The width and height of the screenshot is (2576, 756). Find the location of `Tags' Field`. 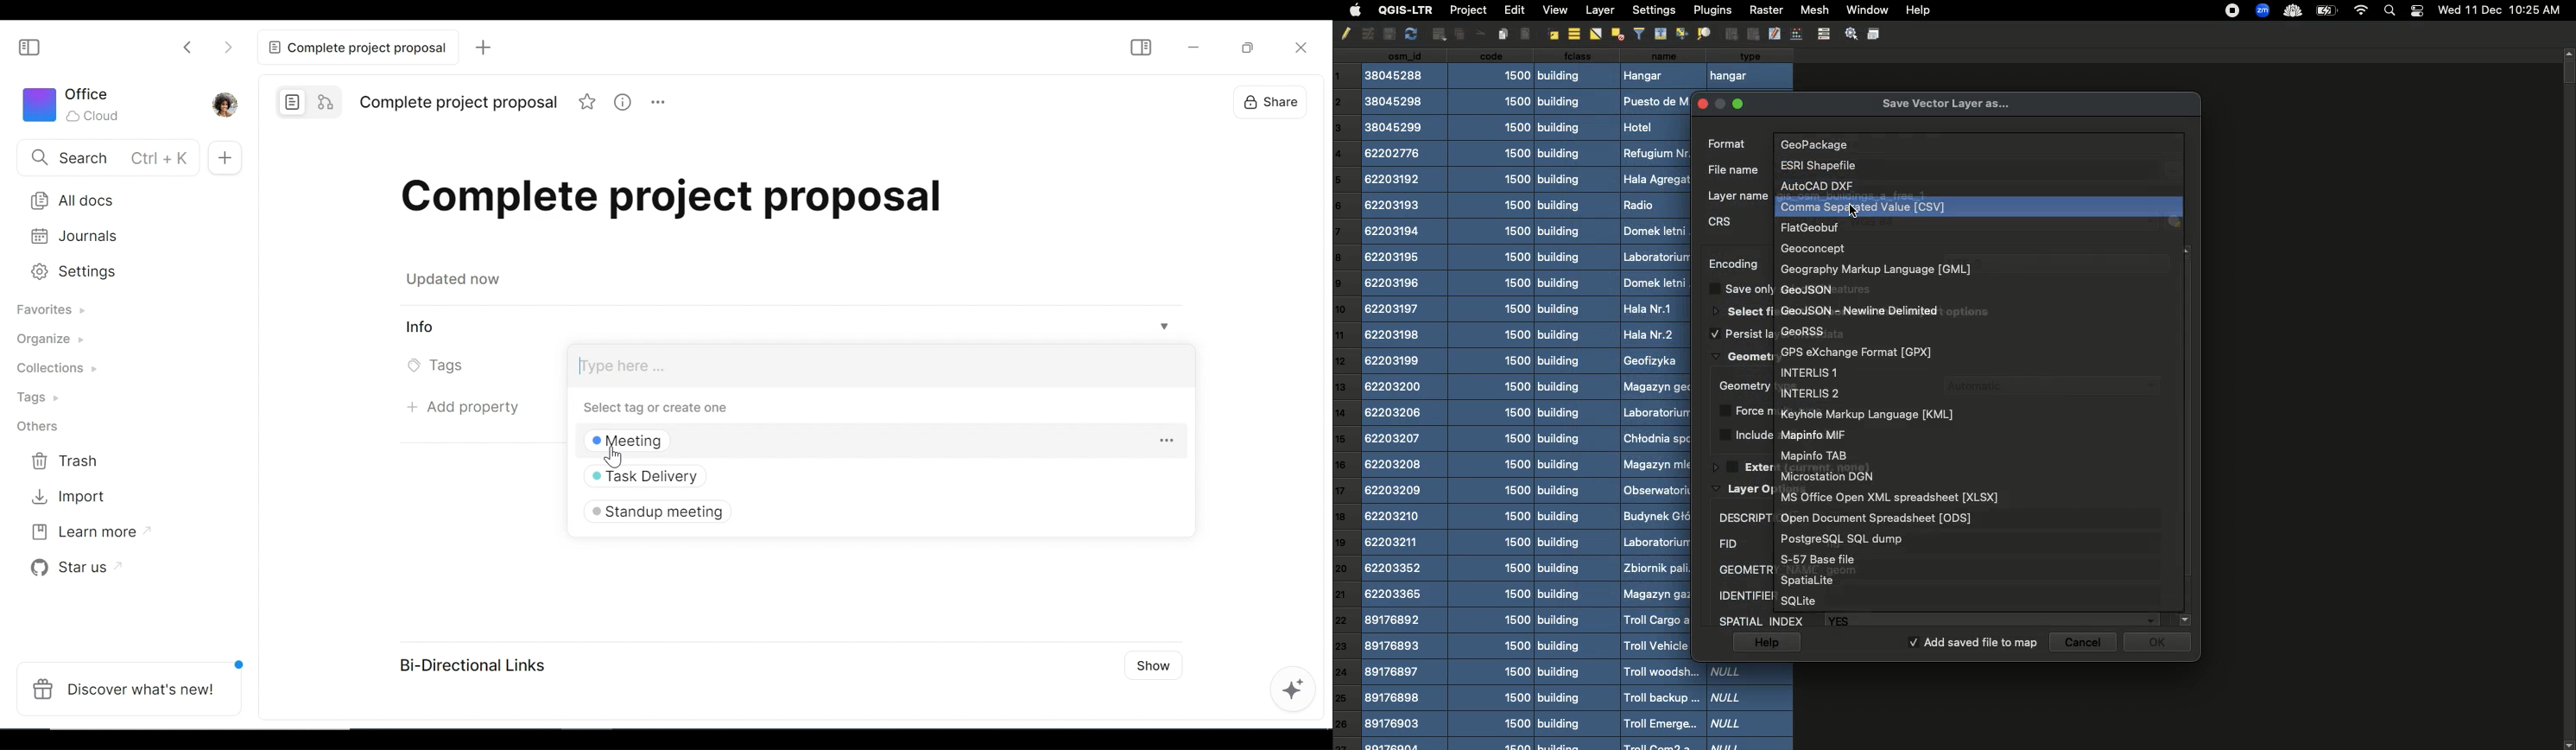

Tags' Field is located at coordinates (877, 365).